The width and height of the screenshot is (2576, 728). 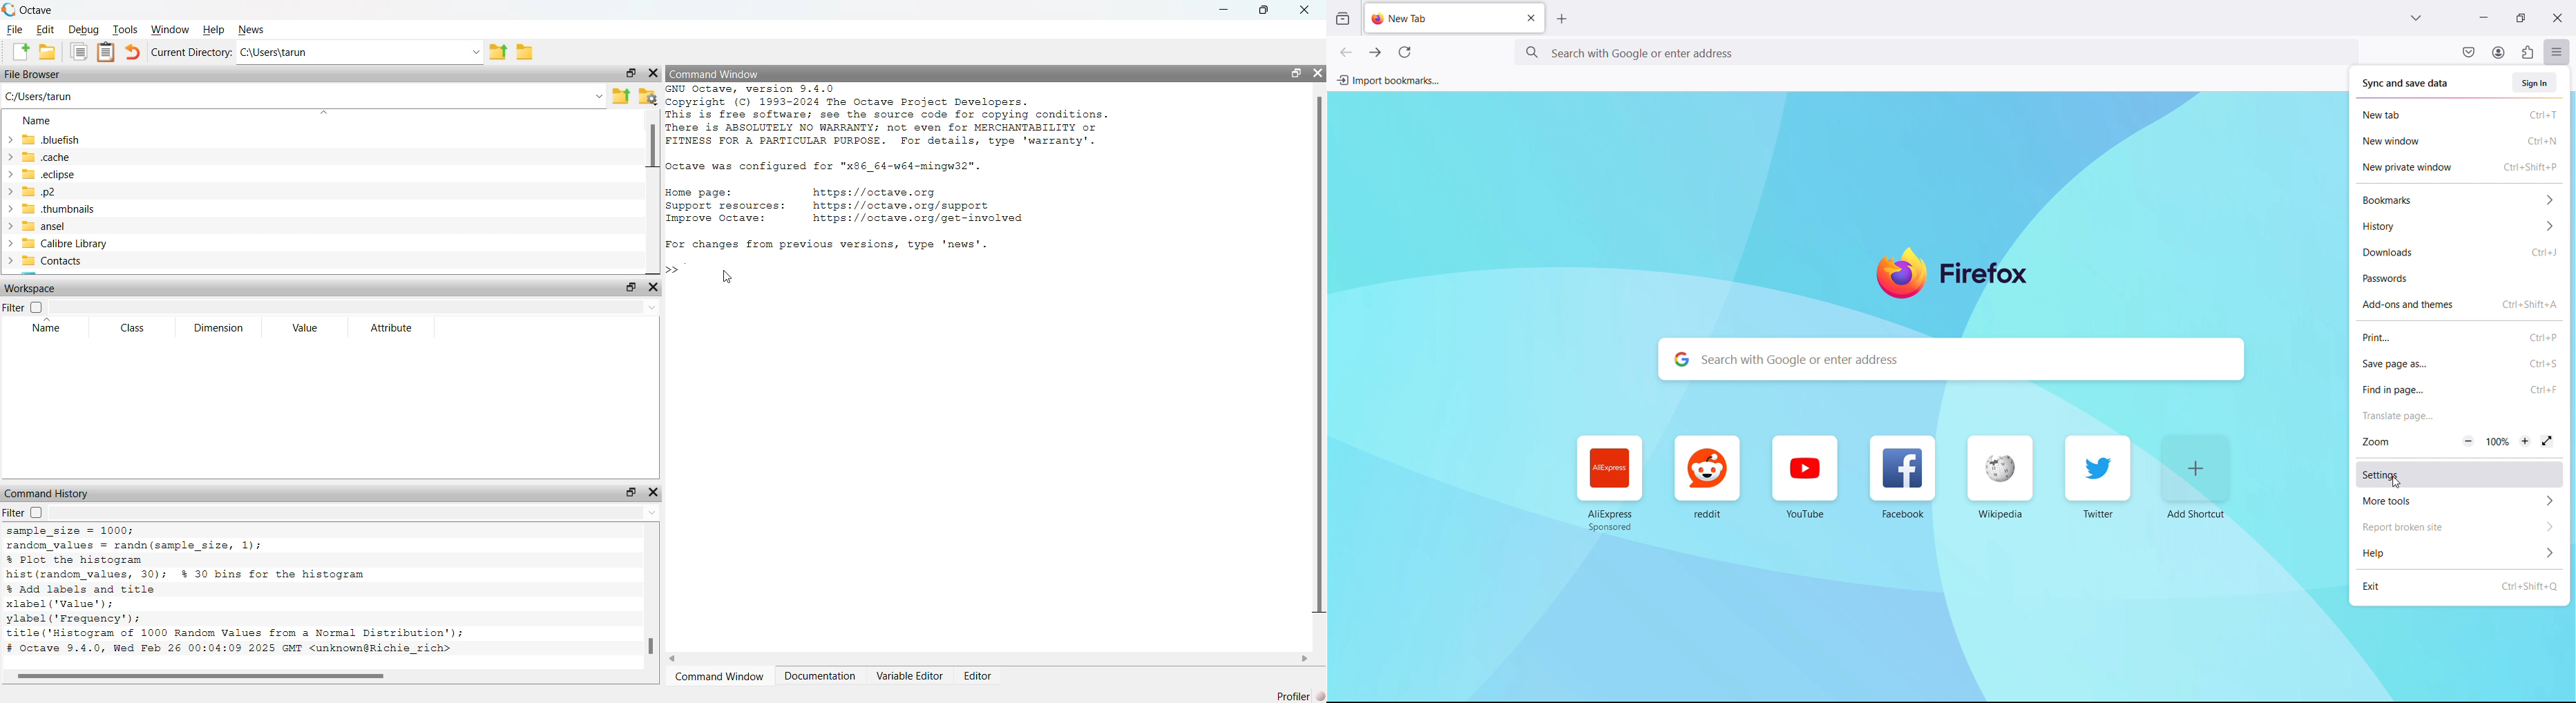 What do you see at coordinates (1304, 658) in the screenshot?
I see `scroll right` at bounding box center [1304, 658].